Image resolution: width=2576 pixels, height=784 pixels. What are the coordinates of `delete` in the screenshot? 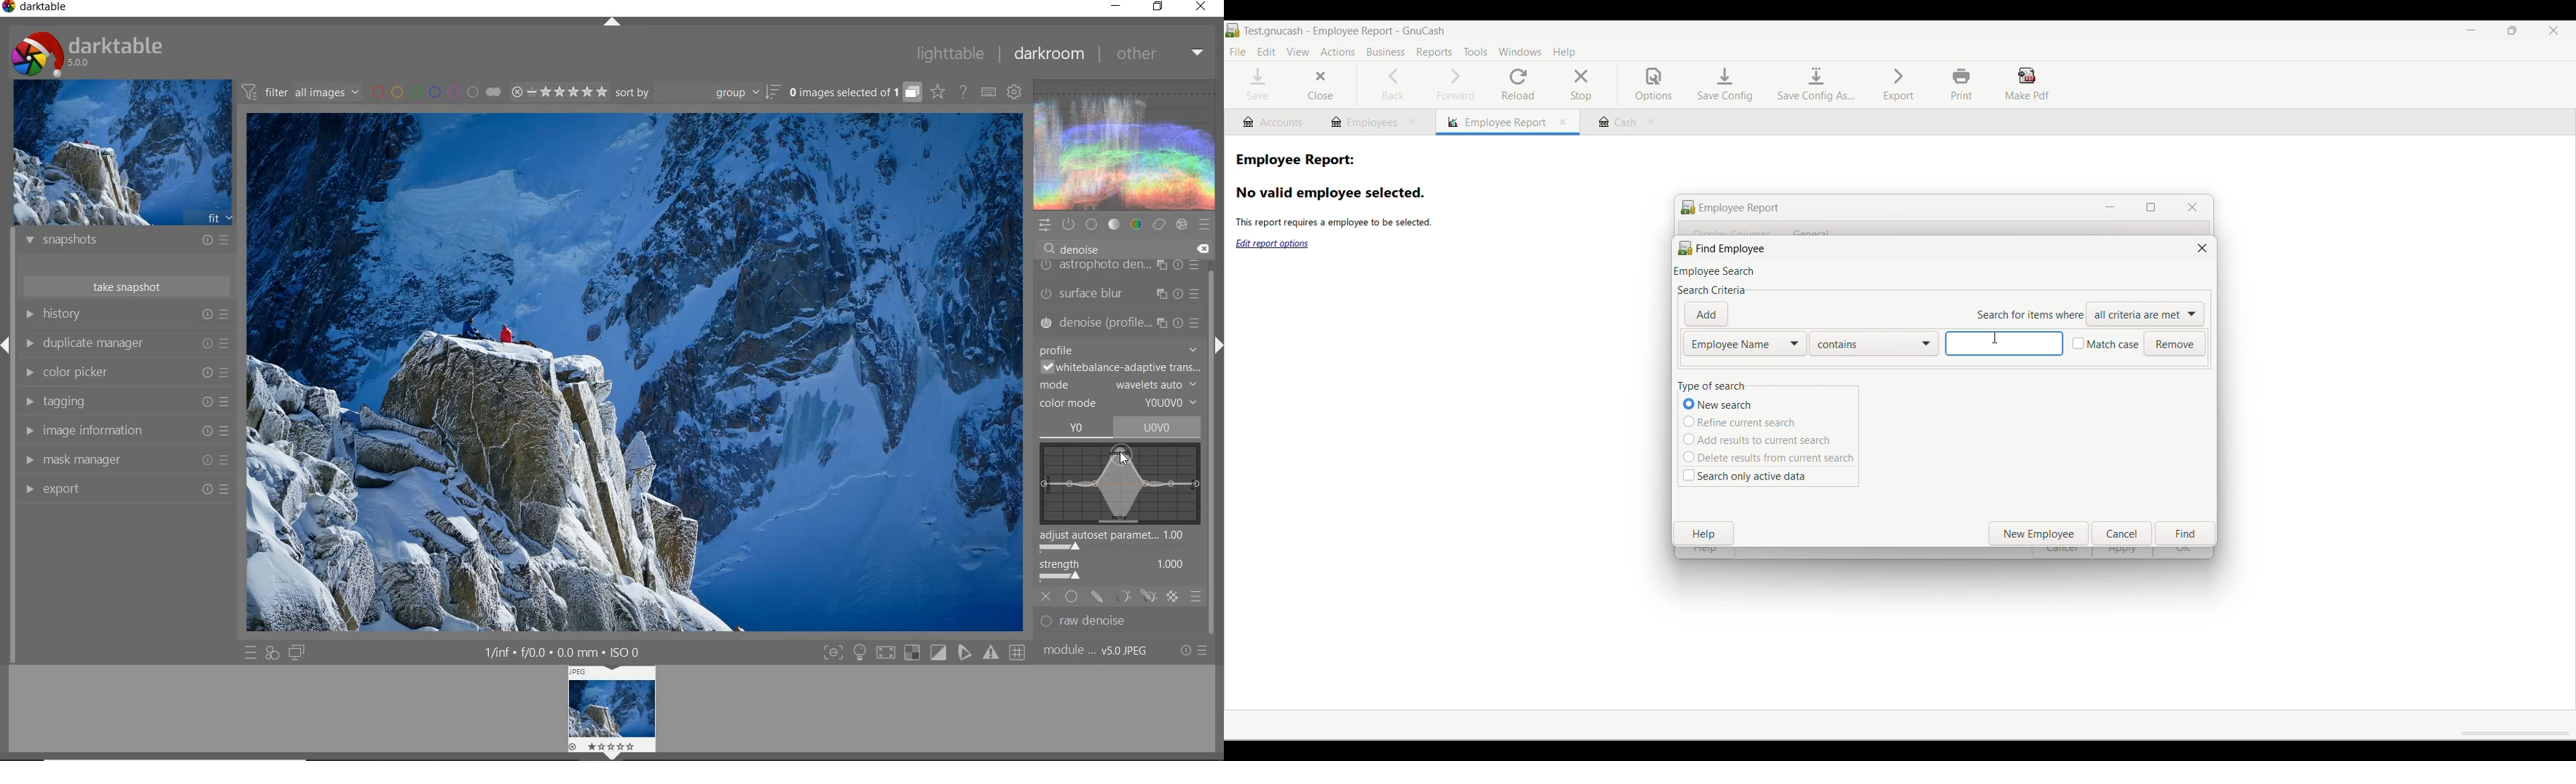 It's located at (1201, 249).